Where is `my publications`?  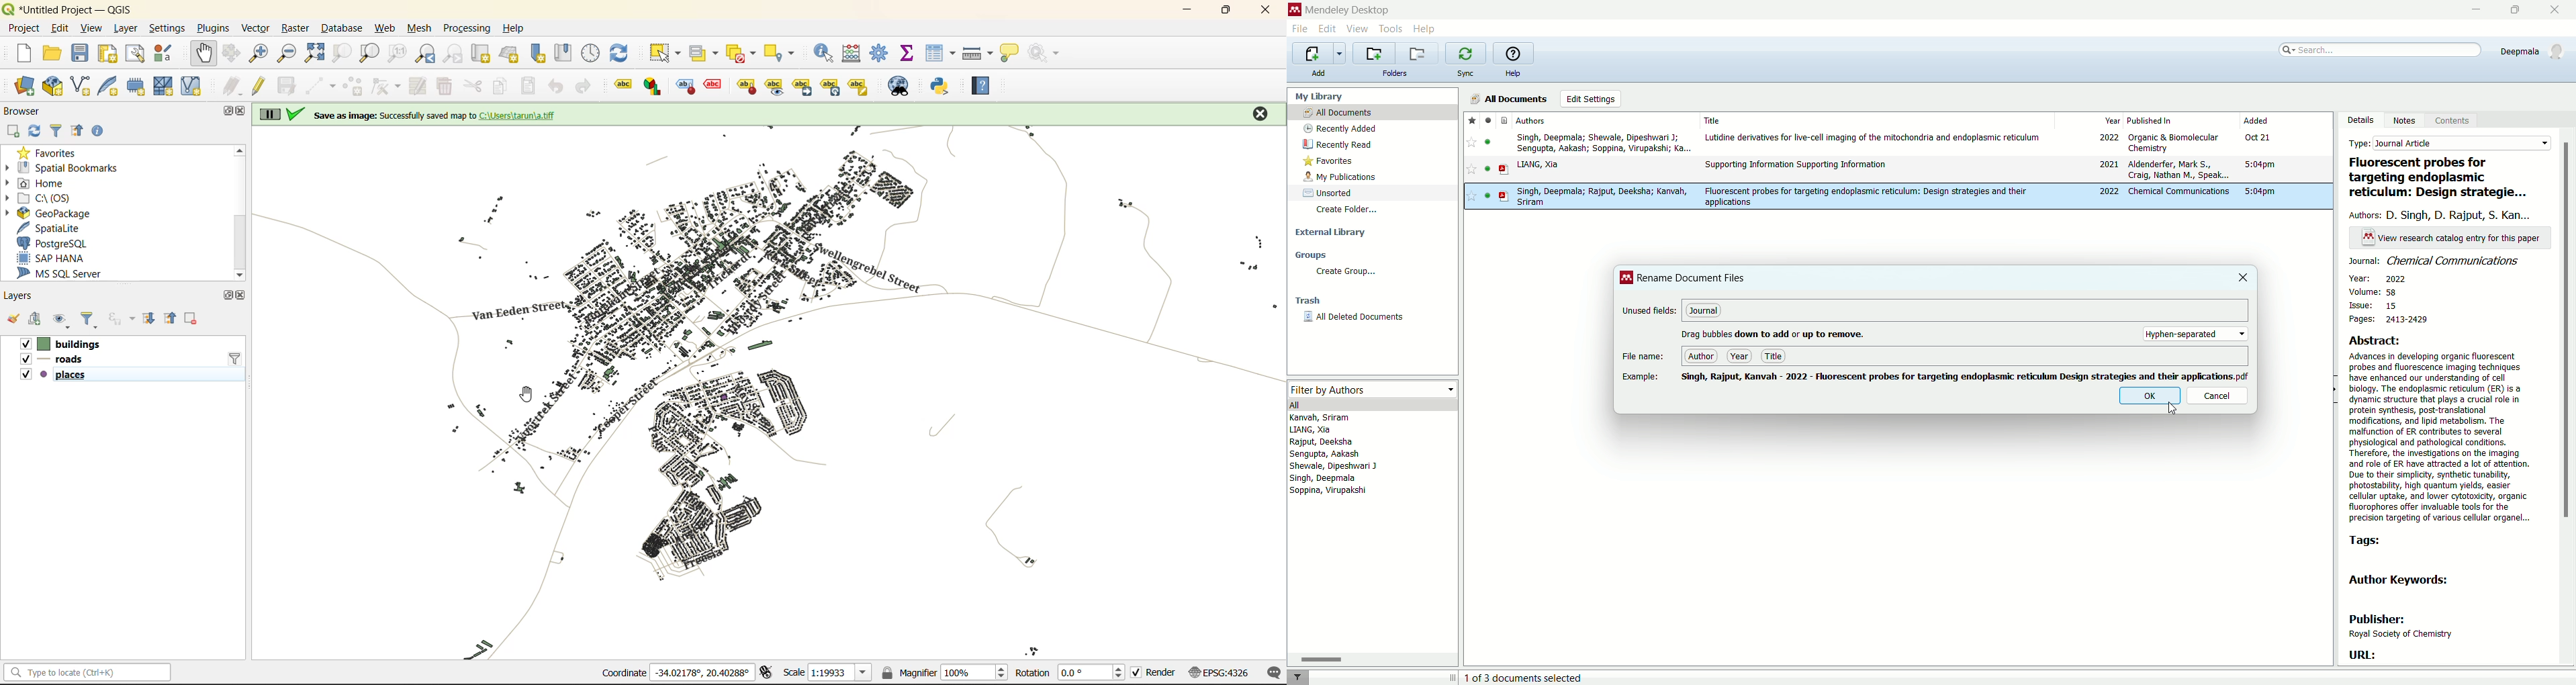 my publications is located at coordinates (1342, 179).